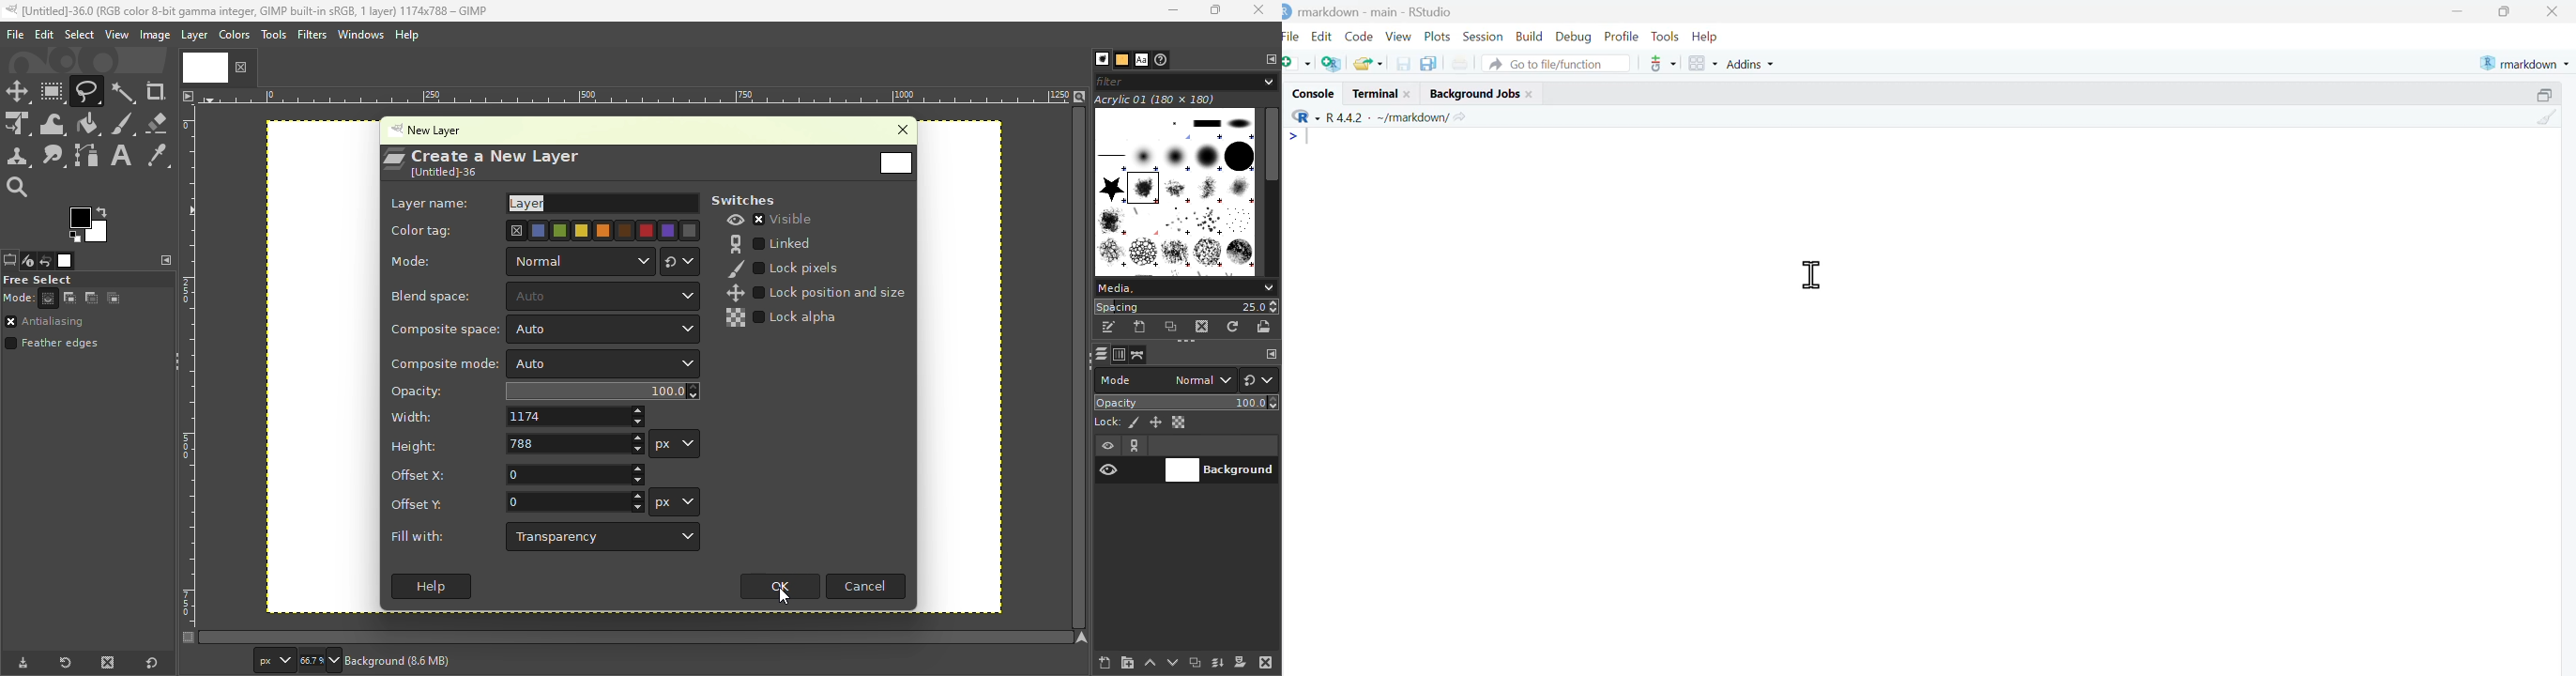  I want to click on Channels, so click(1118, 355).